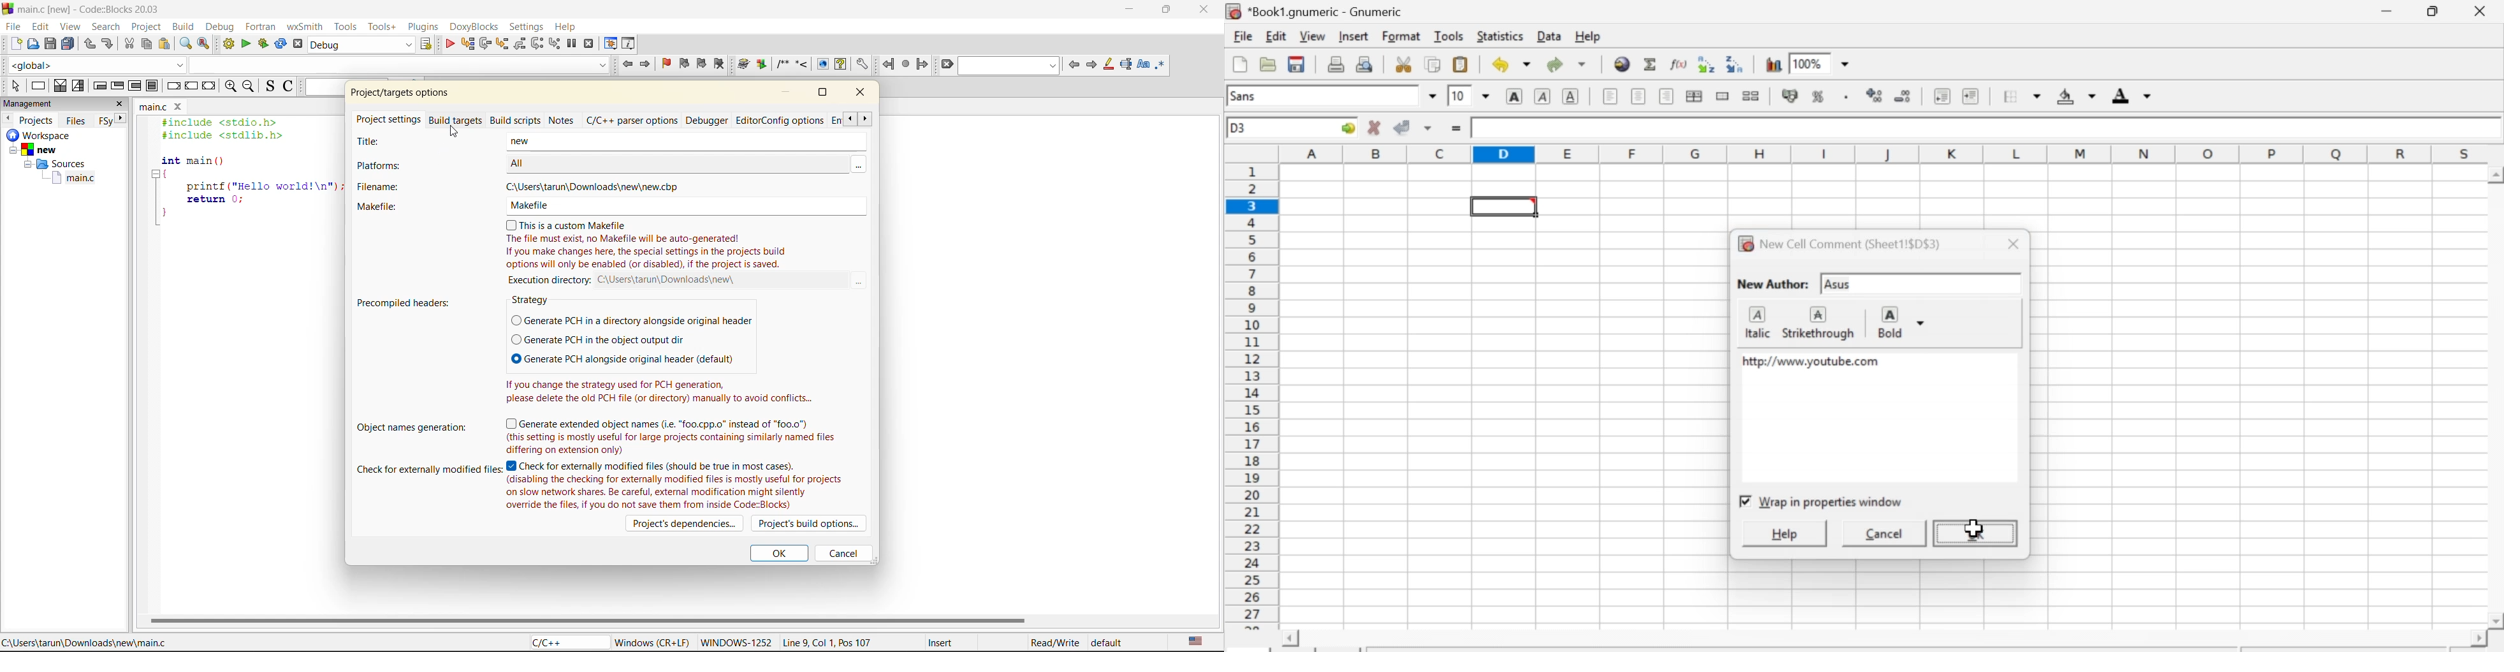 Image resolution: width=2520 pixels, height=672 pixels. Describe the element at coordinates (77, 120) in the screenshot. I see `files` at that location.